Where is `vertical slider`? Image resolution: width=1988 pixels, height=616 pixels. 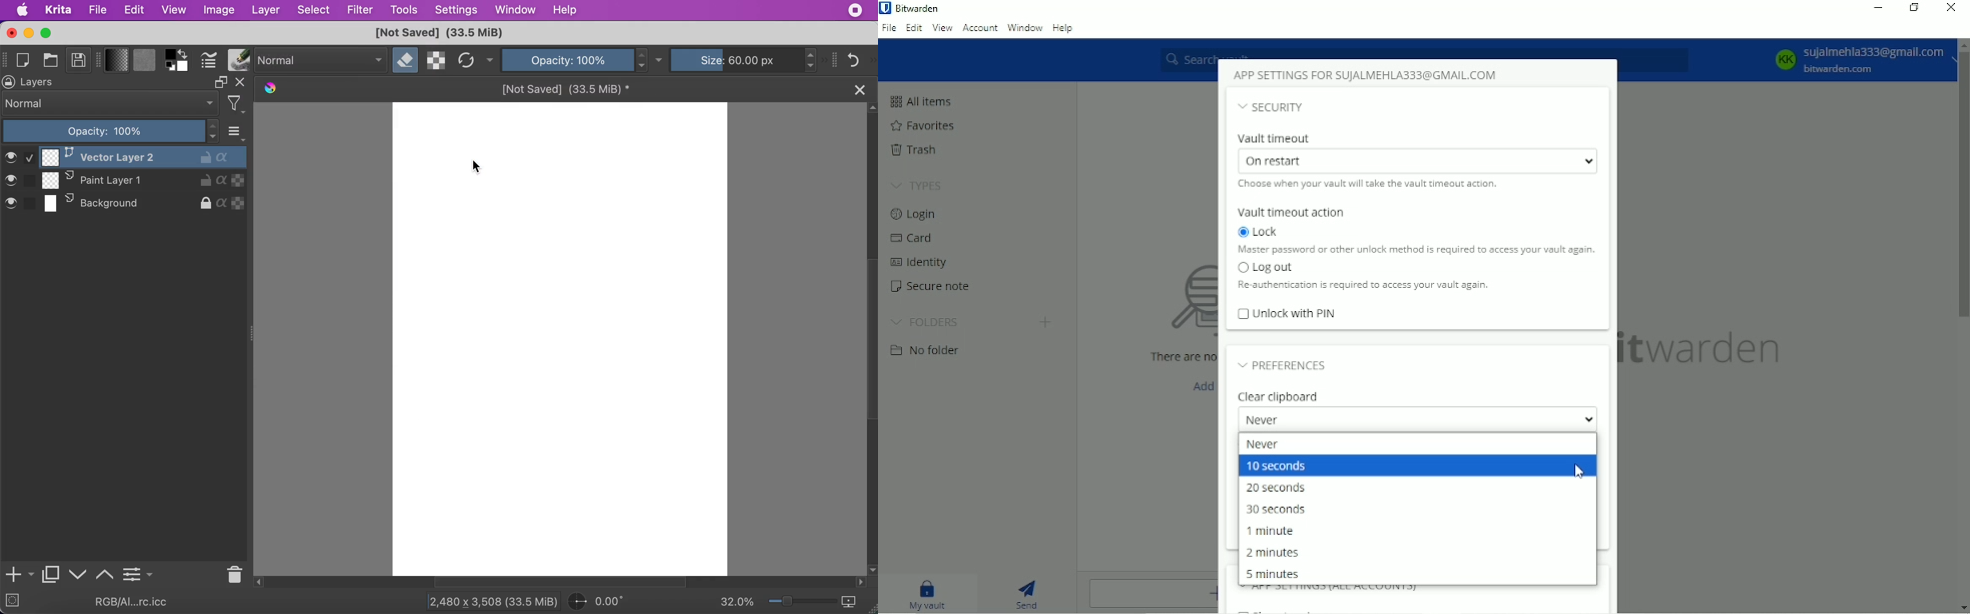
vertical slider is located at coordinates (871, 301).